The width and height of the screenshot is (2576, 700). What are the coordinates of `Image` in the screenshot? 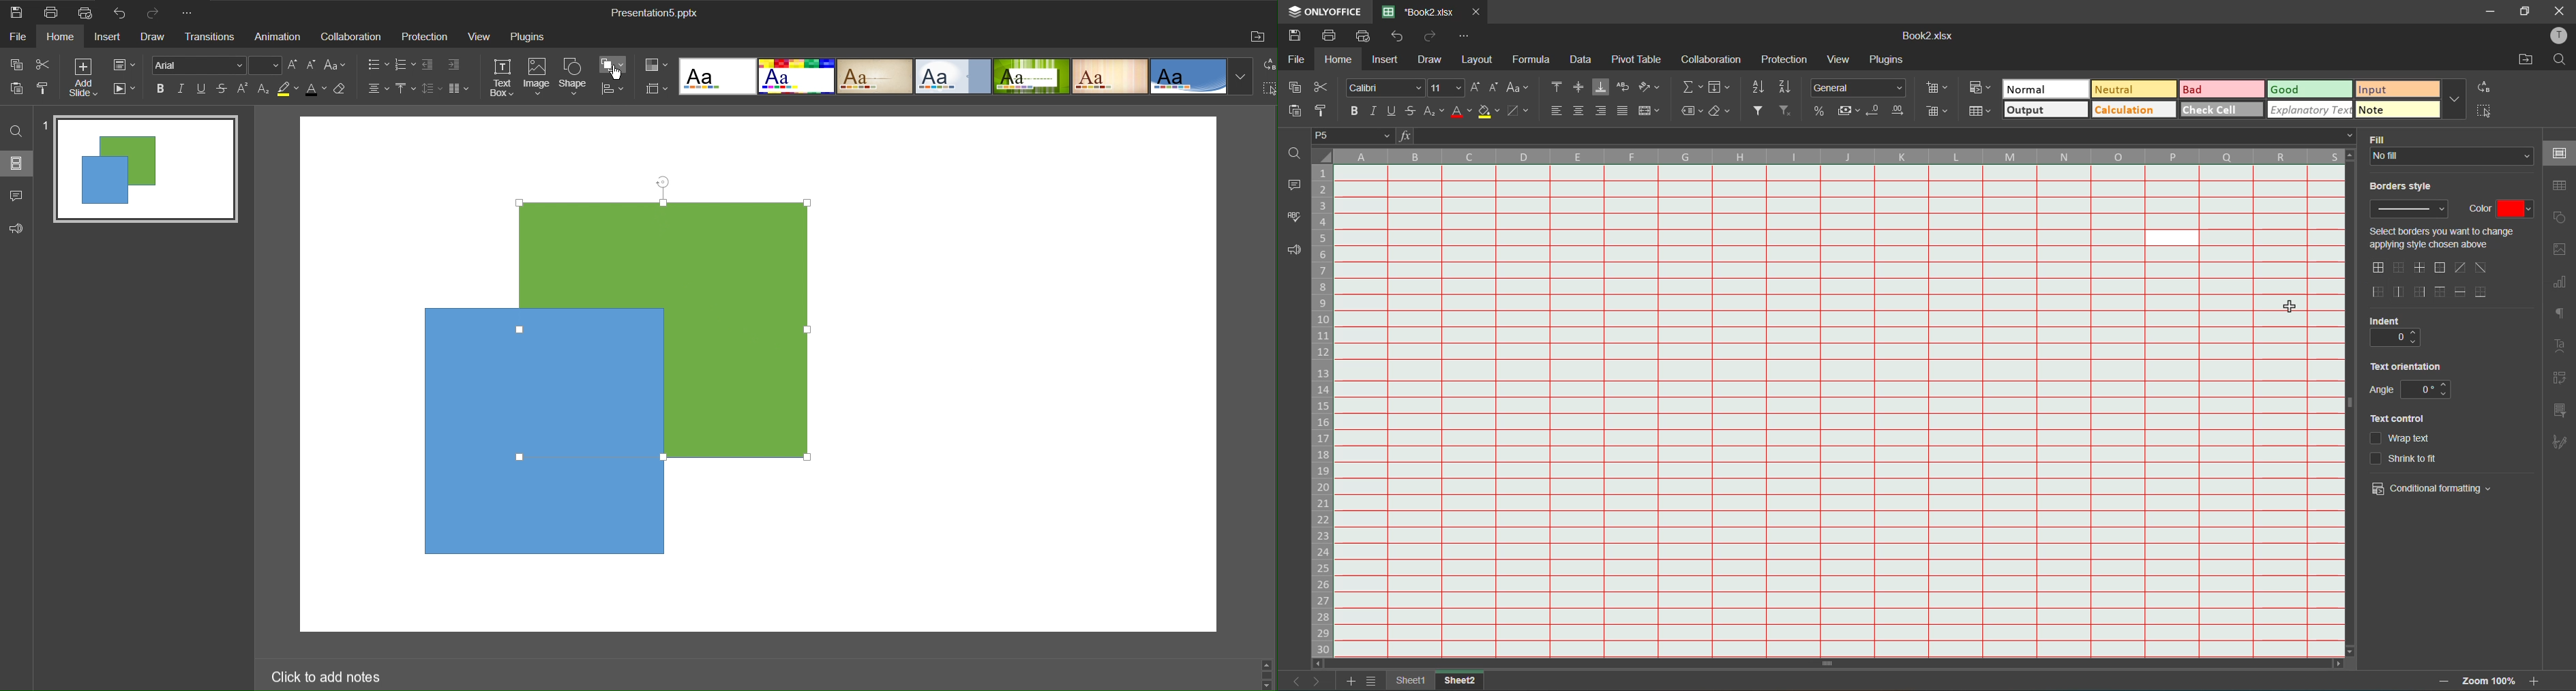 It's located at (537, 77).